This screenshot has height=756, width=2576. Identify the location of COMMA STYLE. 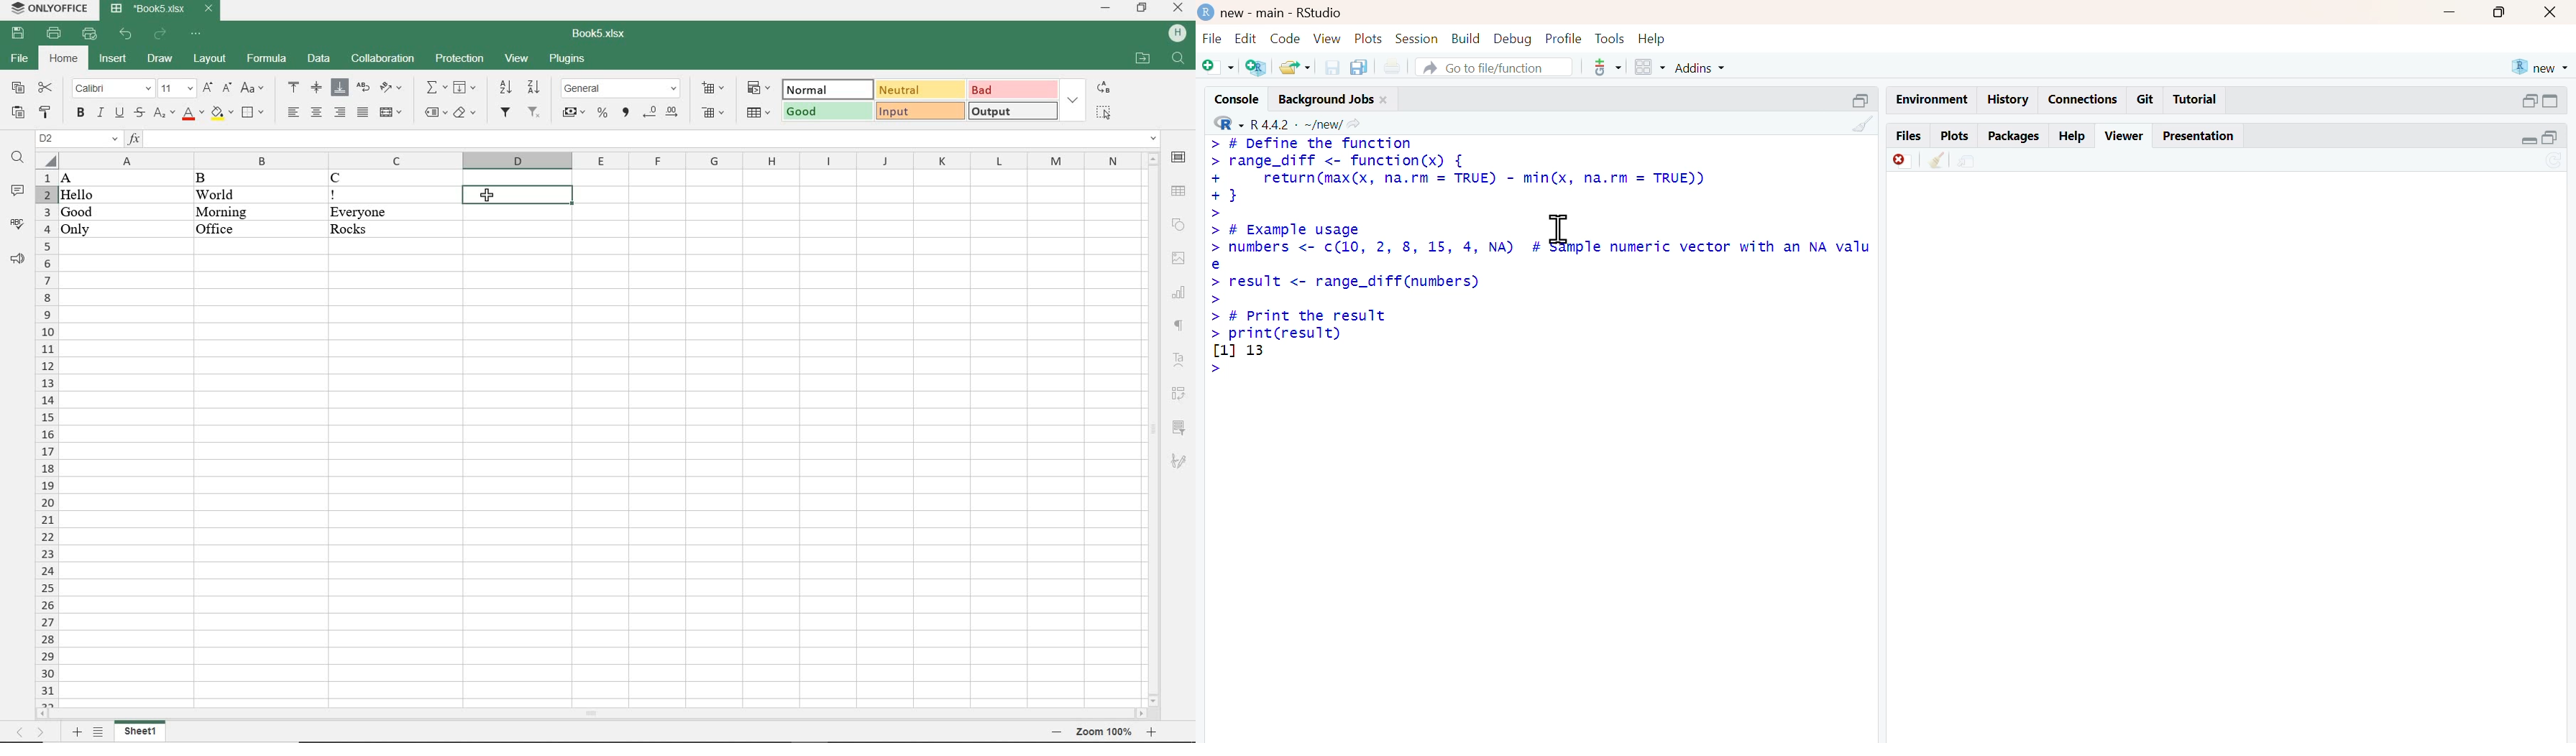
(627, 112).